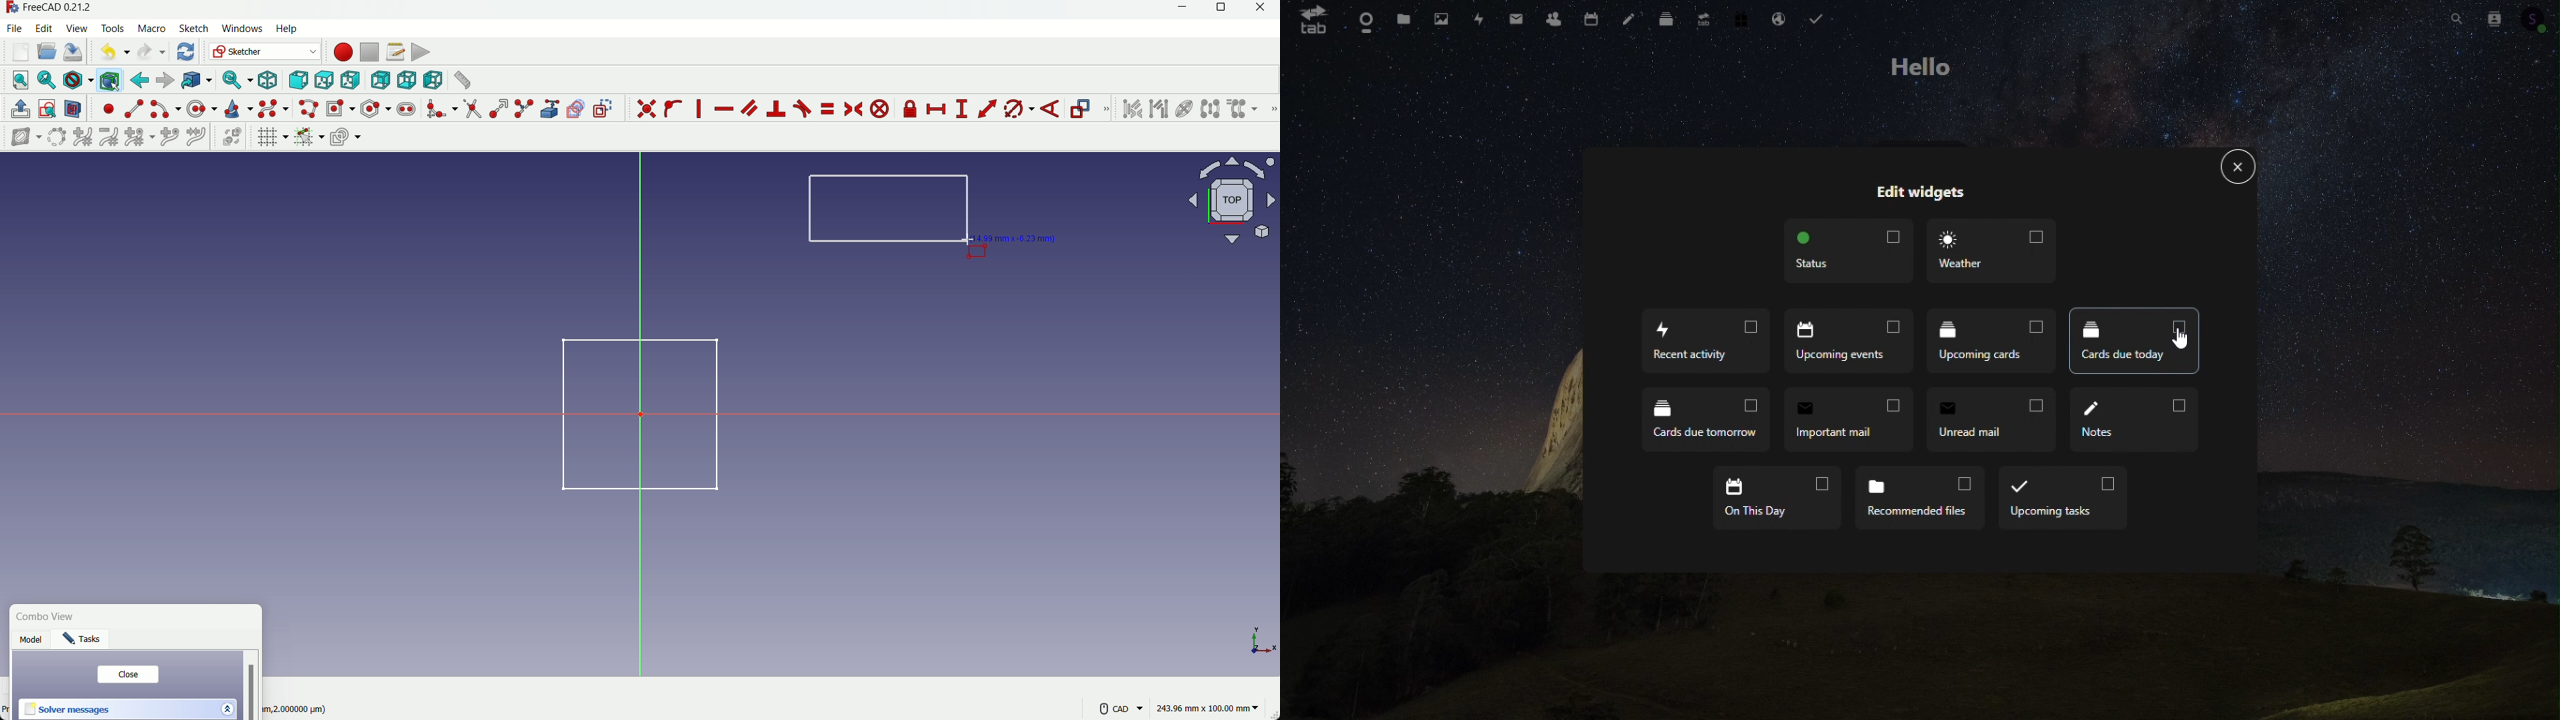 The width and height of the screenshot is (2576, 728). Describe the element at coordinates (20, 79) in the screenshot. I see `select all` at that location.